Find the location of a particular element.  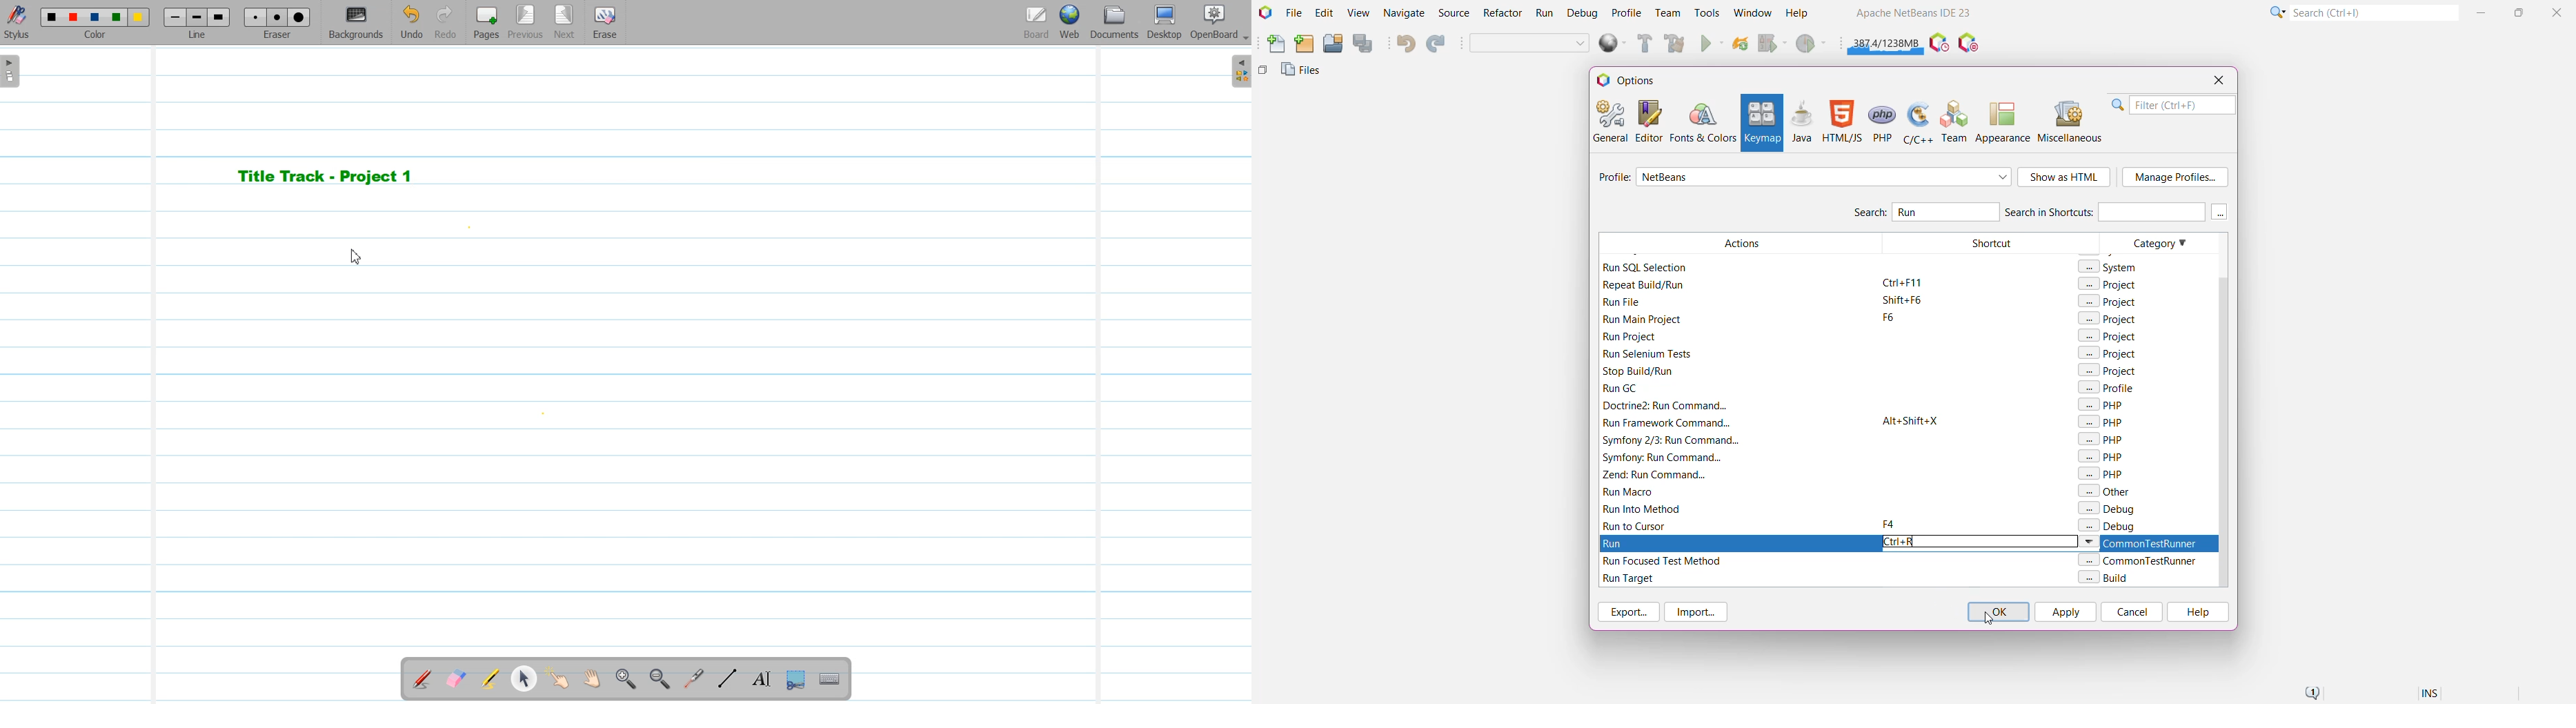

Select required profile from the list is located at coordinates (1824, 177).